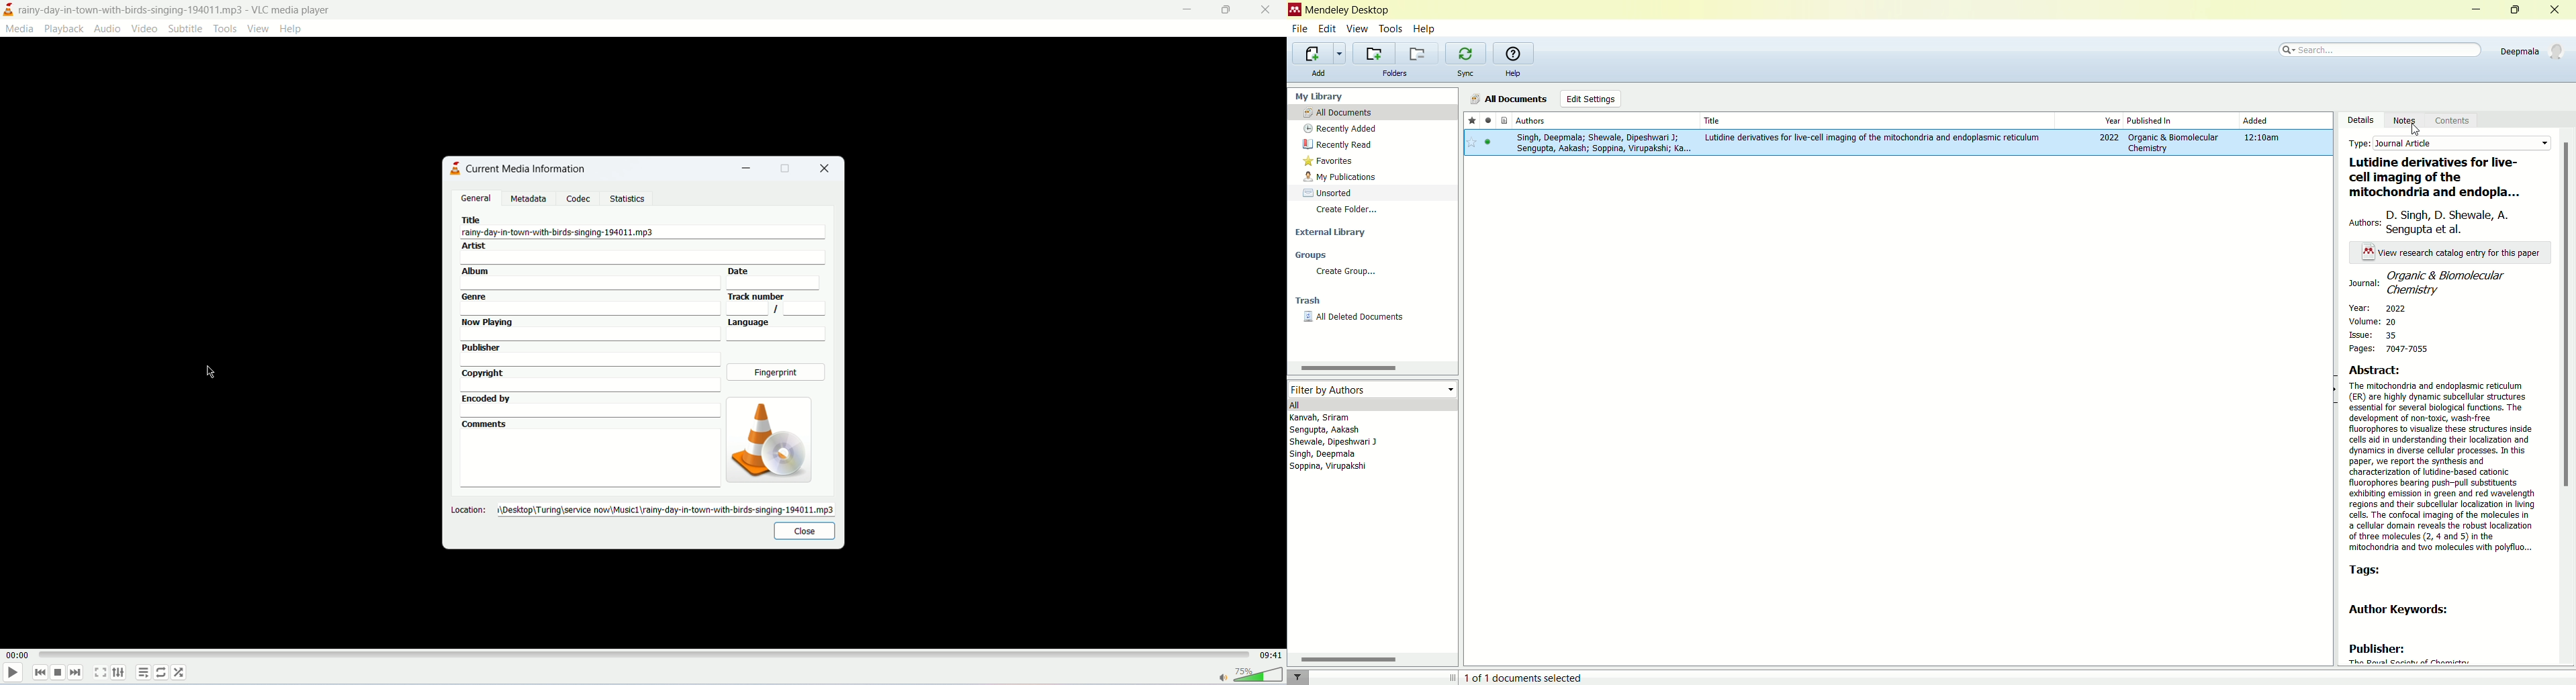 The width and height of the screenshot is (2576, 700). I want to click on view, so click(1359, 28).